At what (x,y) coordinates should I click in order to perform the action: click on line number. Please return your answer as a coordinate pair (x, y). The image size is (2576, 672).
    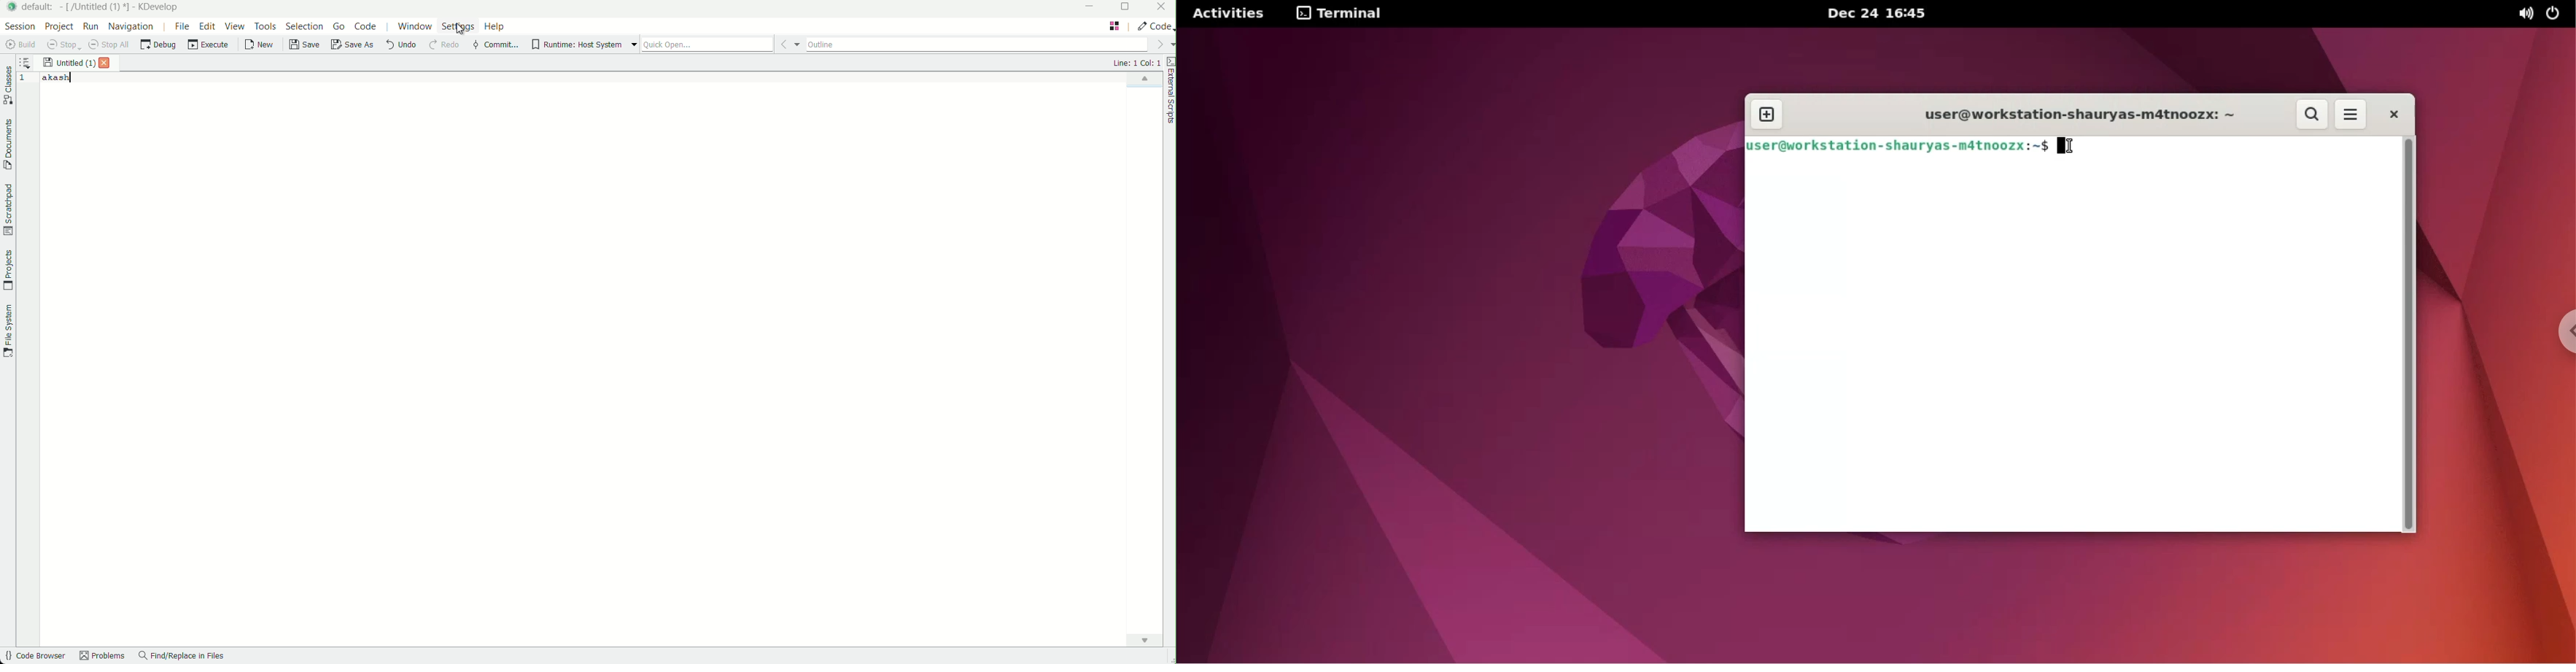
    Looking at the image, I should click on (25, 79).